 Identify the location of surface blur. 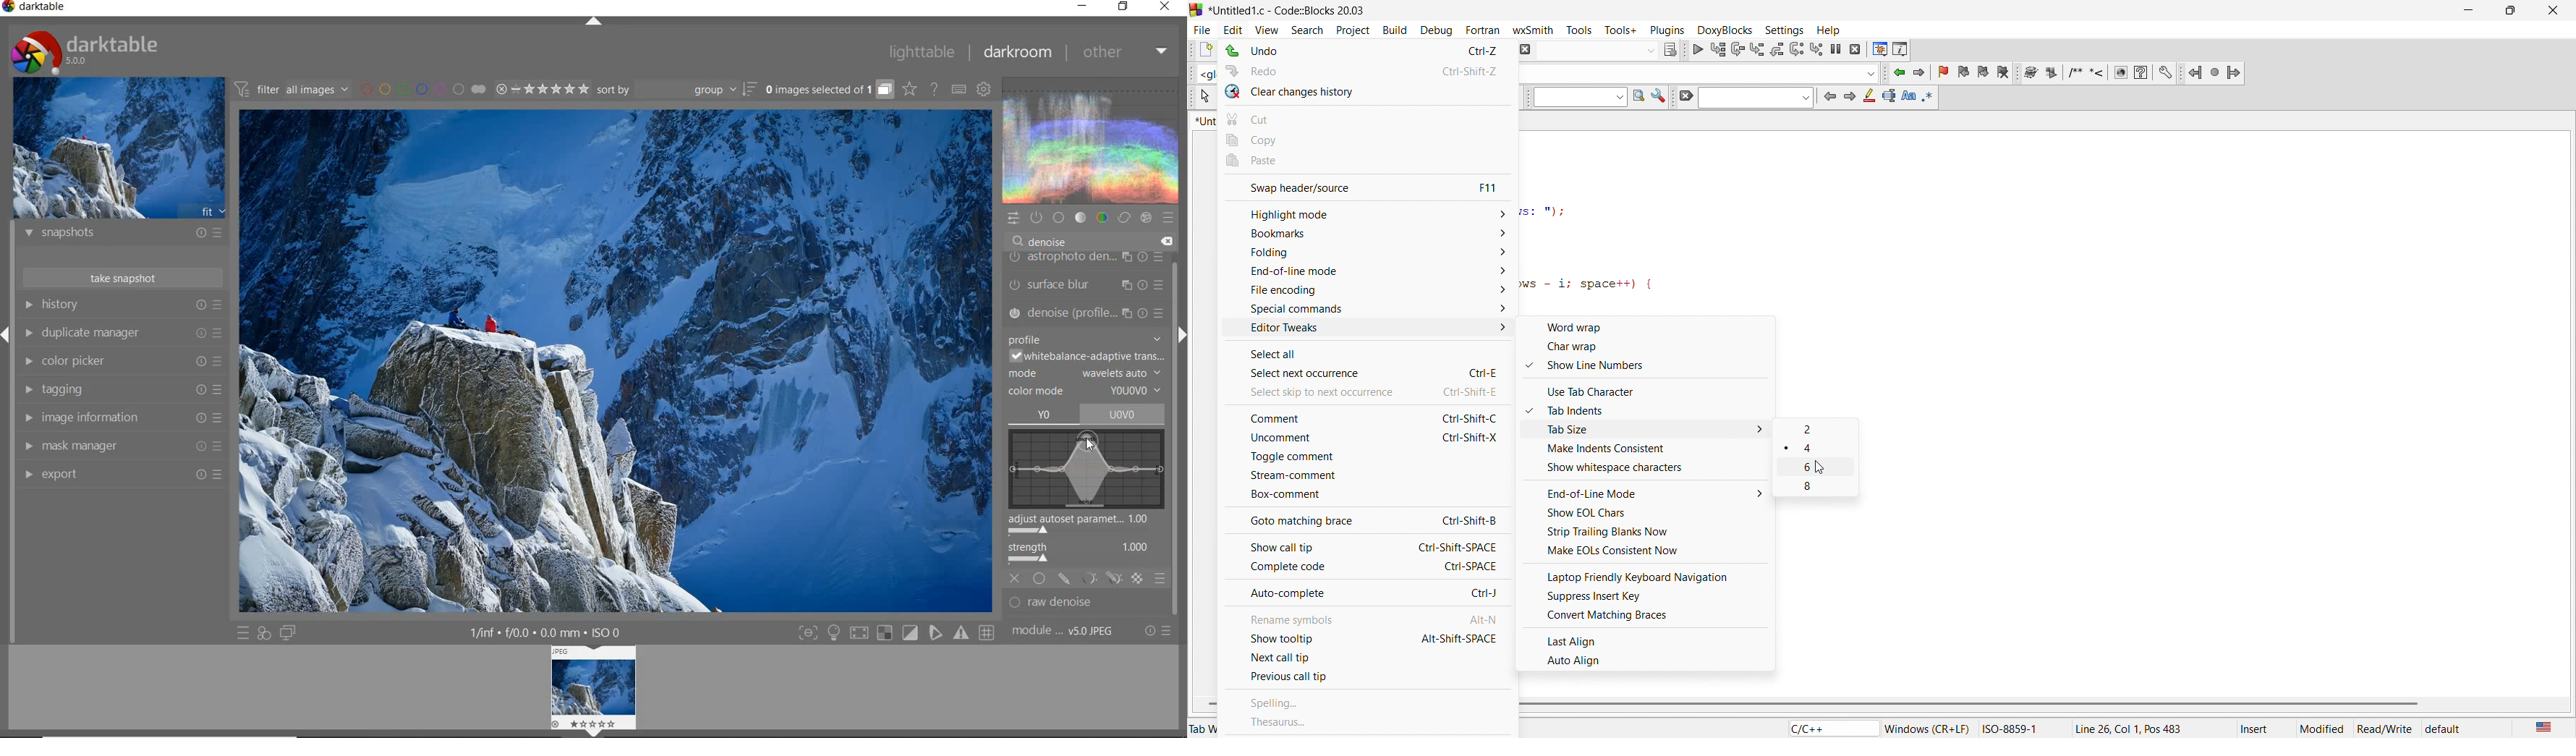
(1089, 286).